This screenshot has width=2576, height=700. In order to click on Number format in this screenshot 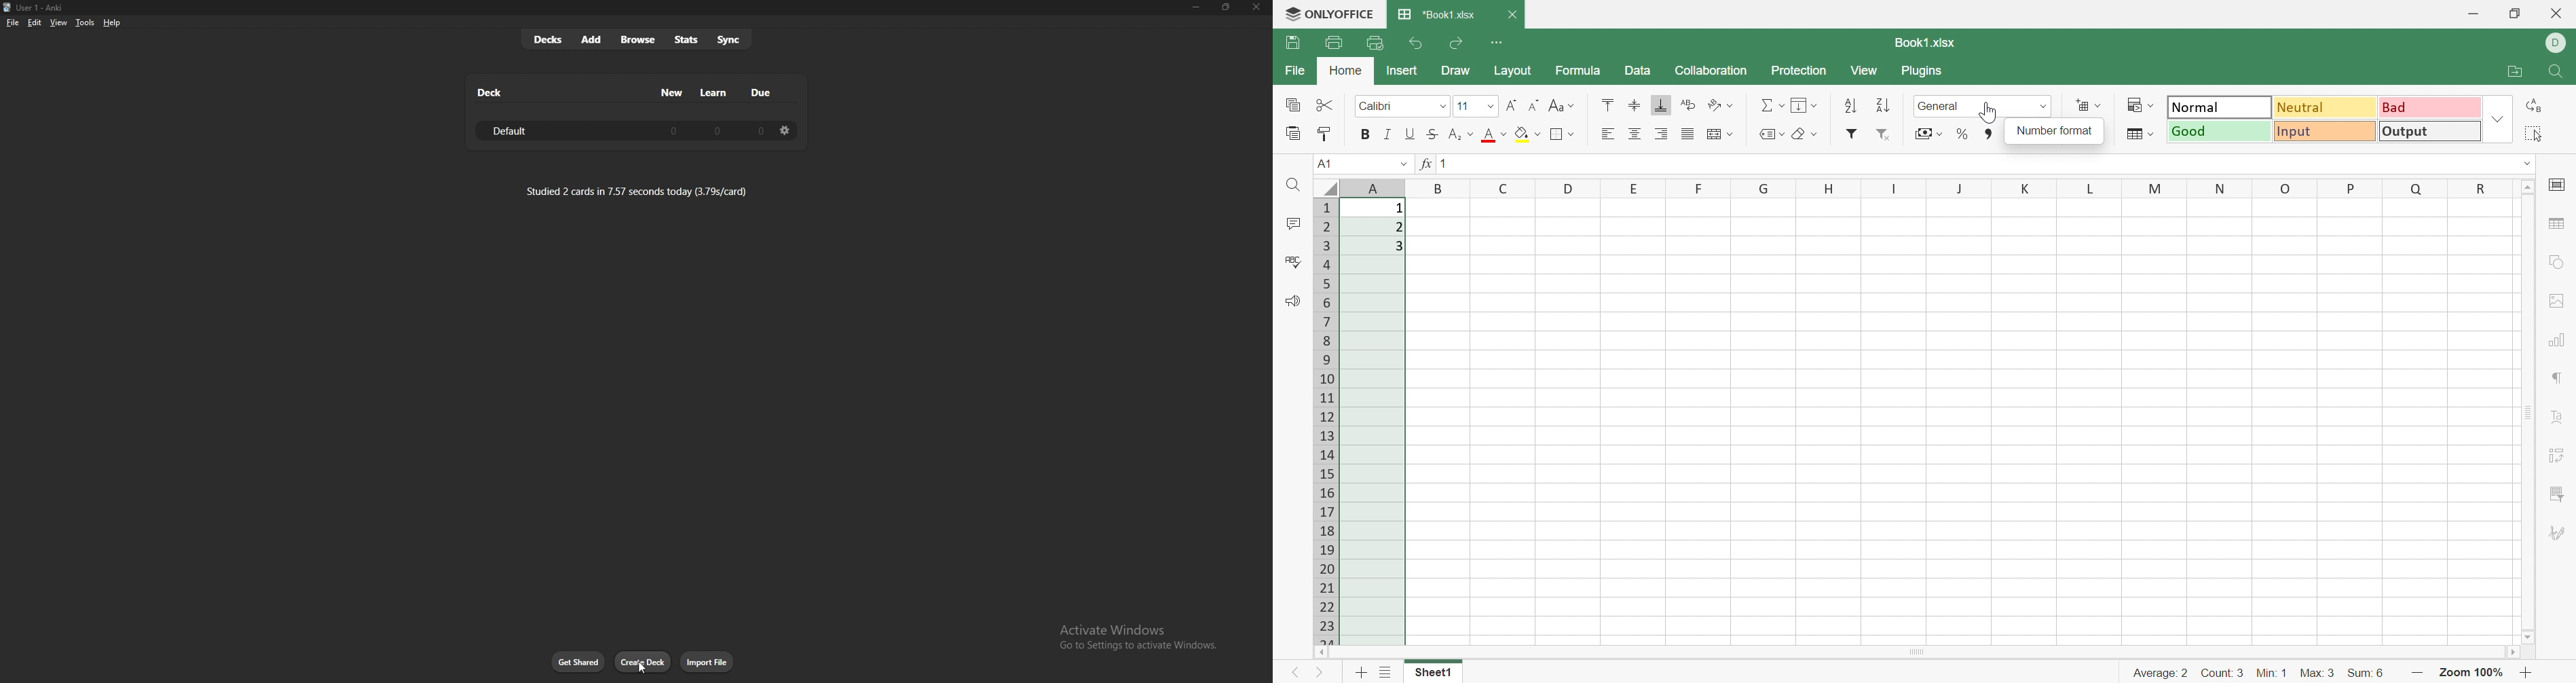, I will do `click(1941, 105)`.